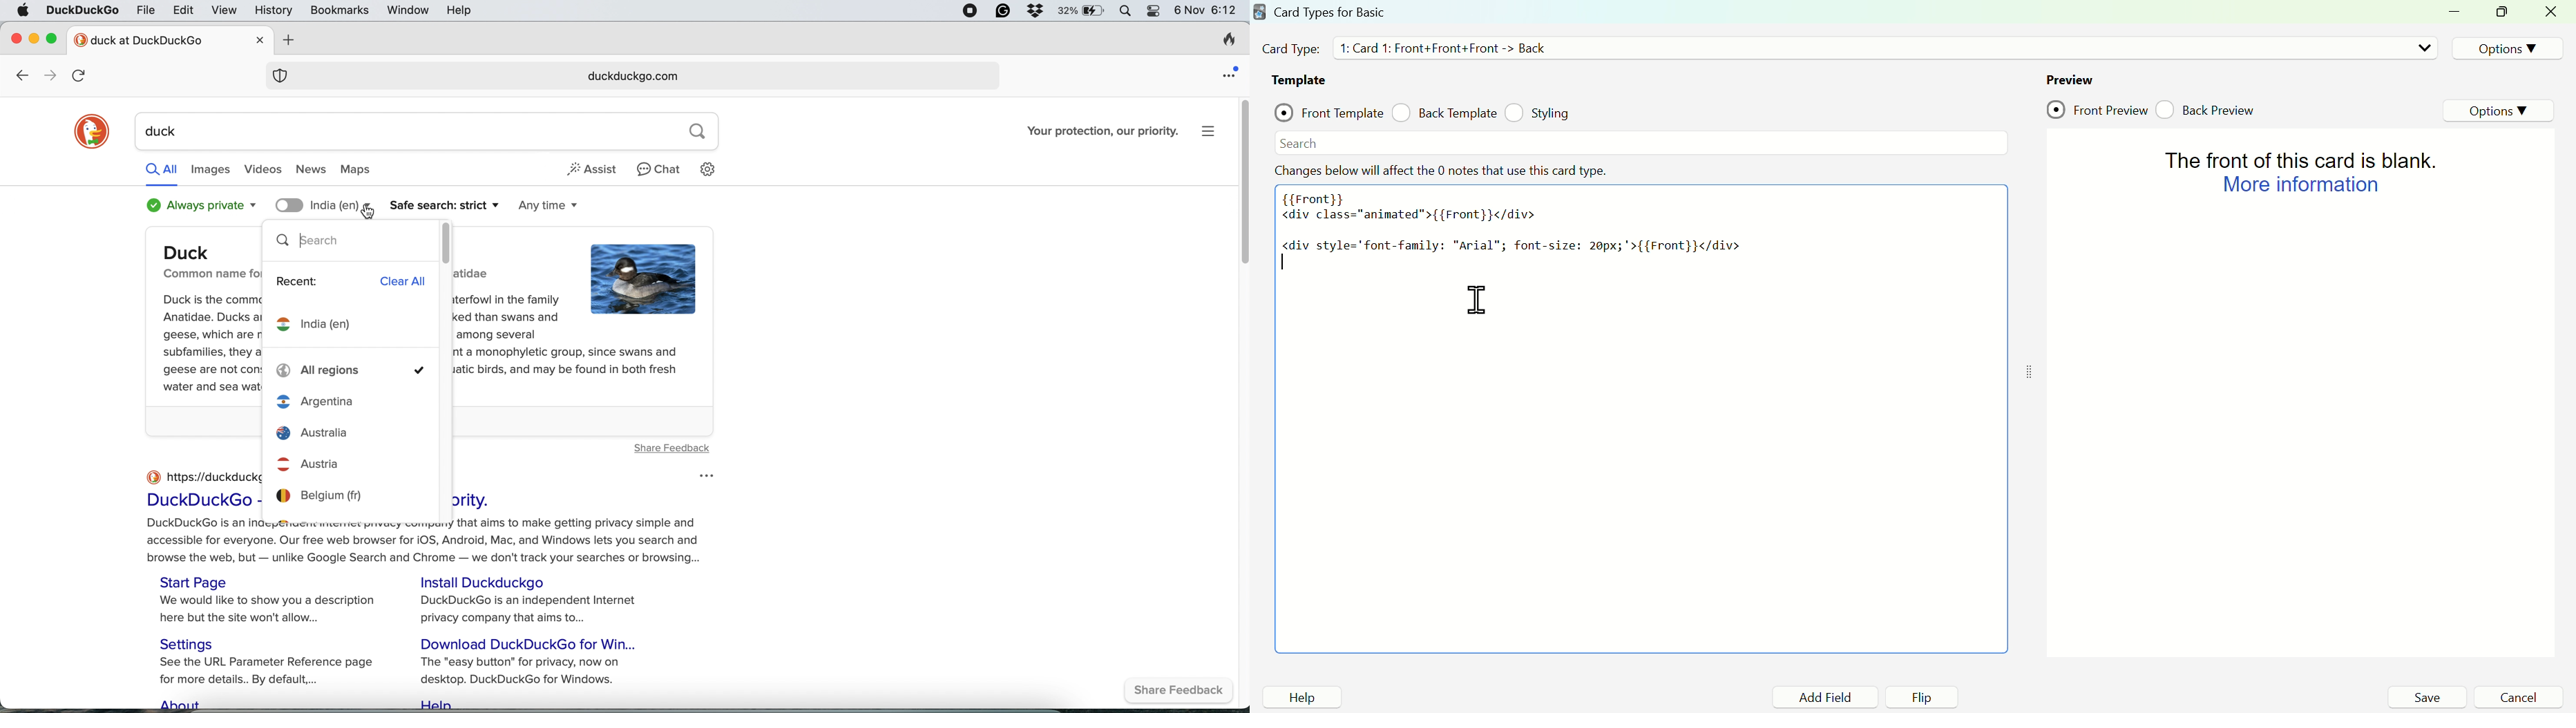 This screenshot has width=2576, height=728. What do you see at coordinates (265, 170) in the screenshot?
I see `videos` at bounding box center [265, 170].